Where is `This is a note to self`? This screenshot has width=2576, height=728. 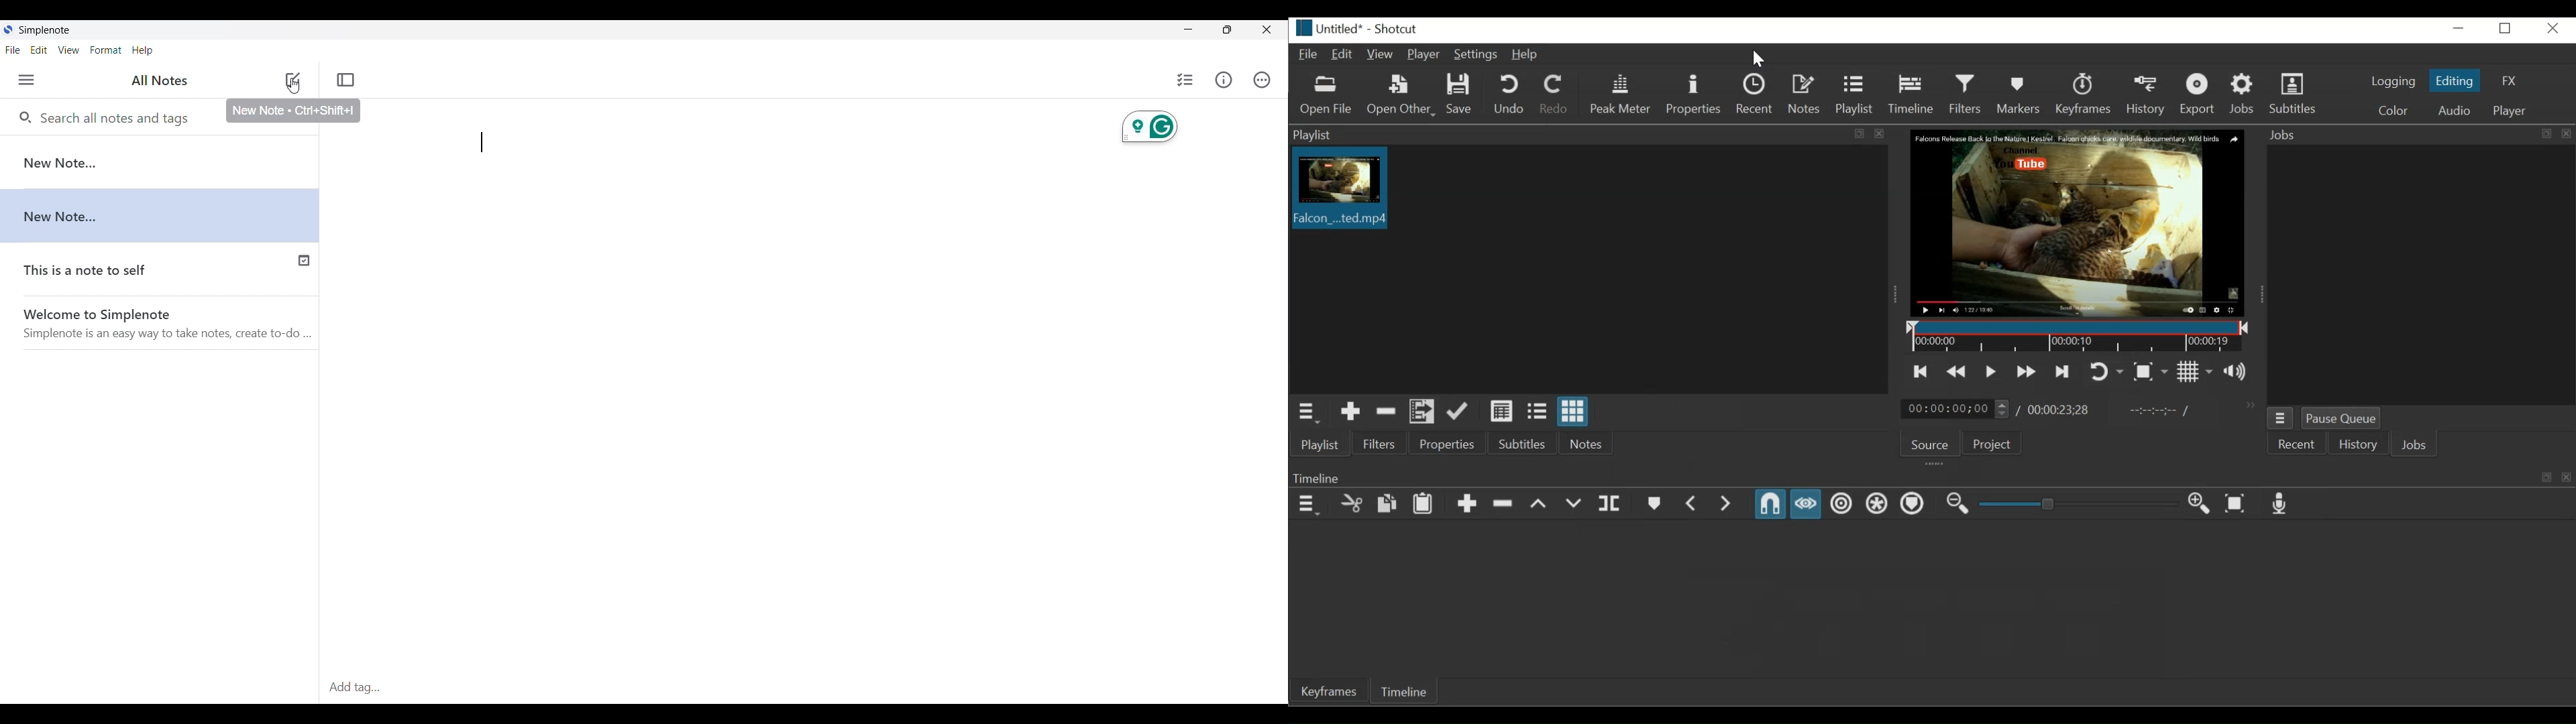 This is a note to self is located at coordinates (129, 267).